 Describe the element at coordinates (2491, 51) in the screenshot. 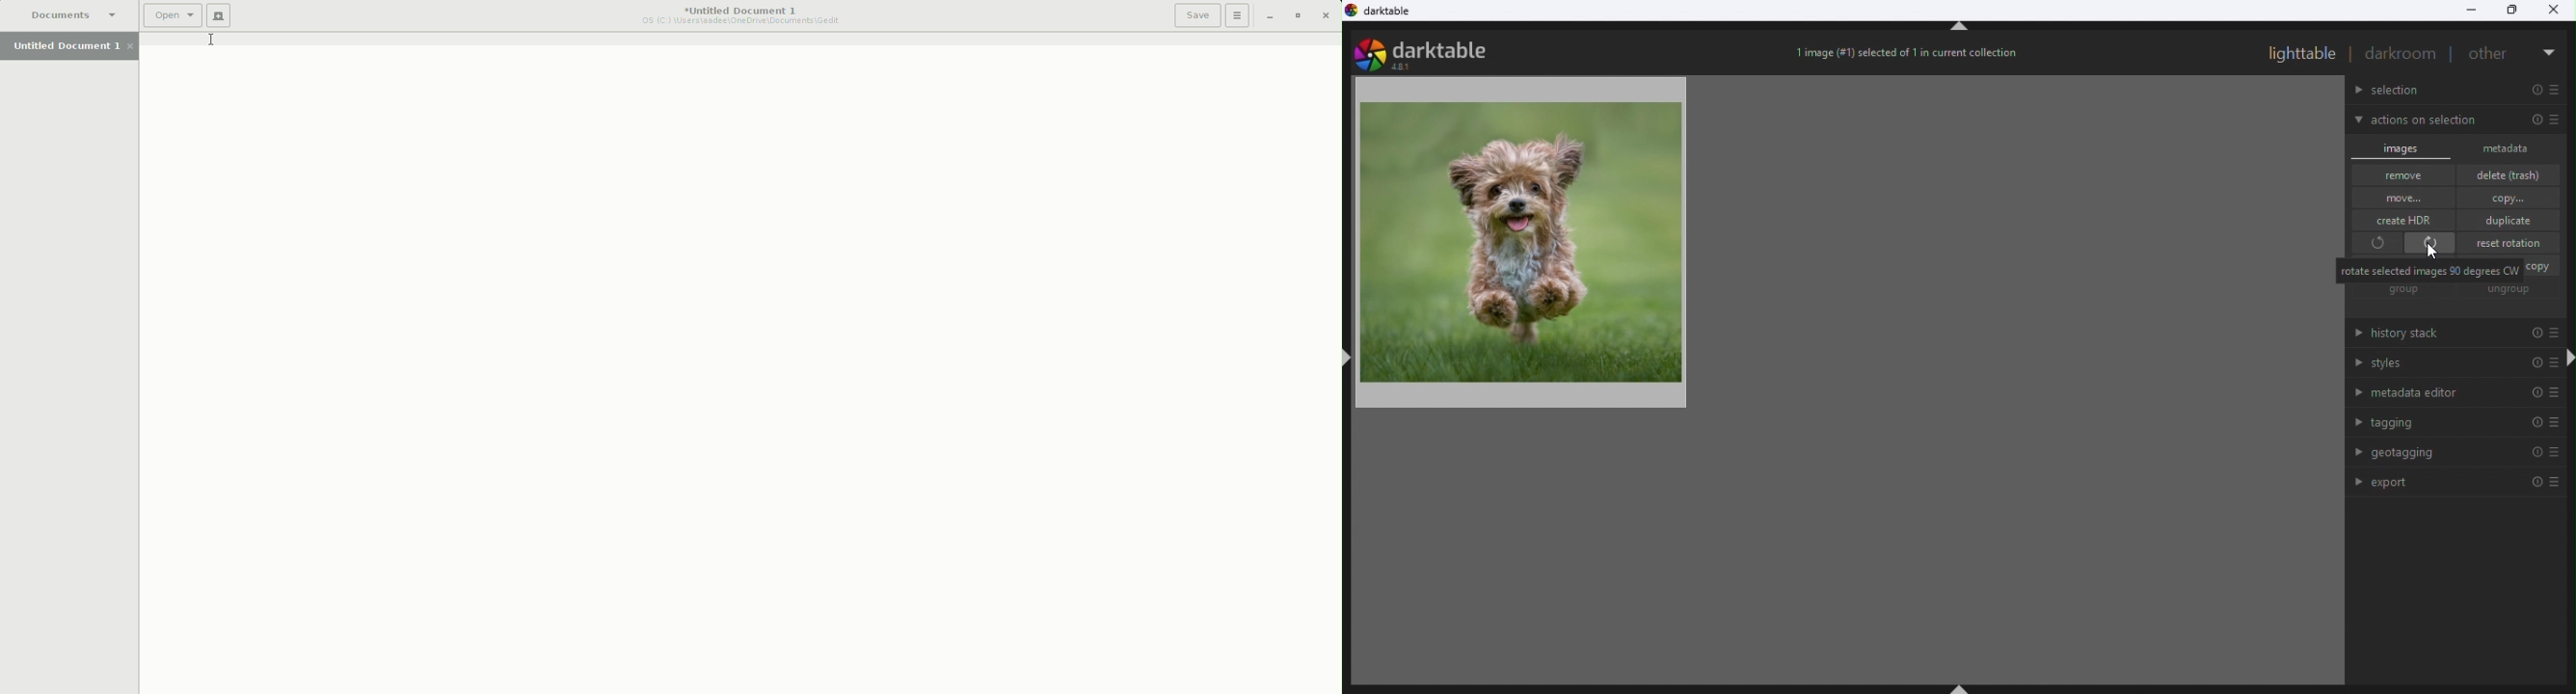

I see `Other` at that location.